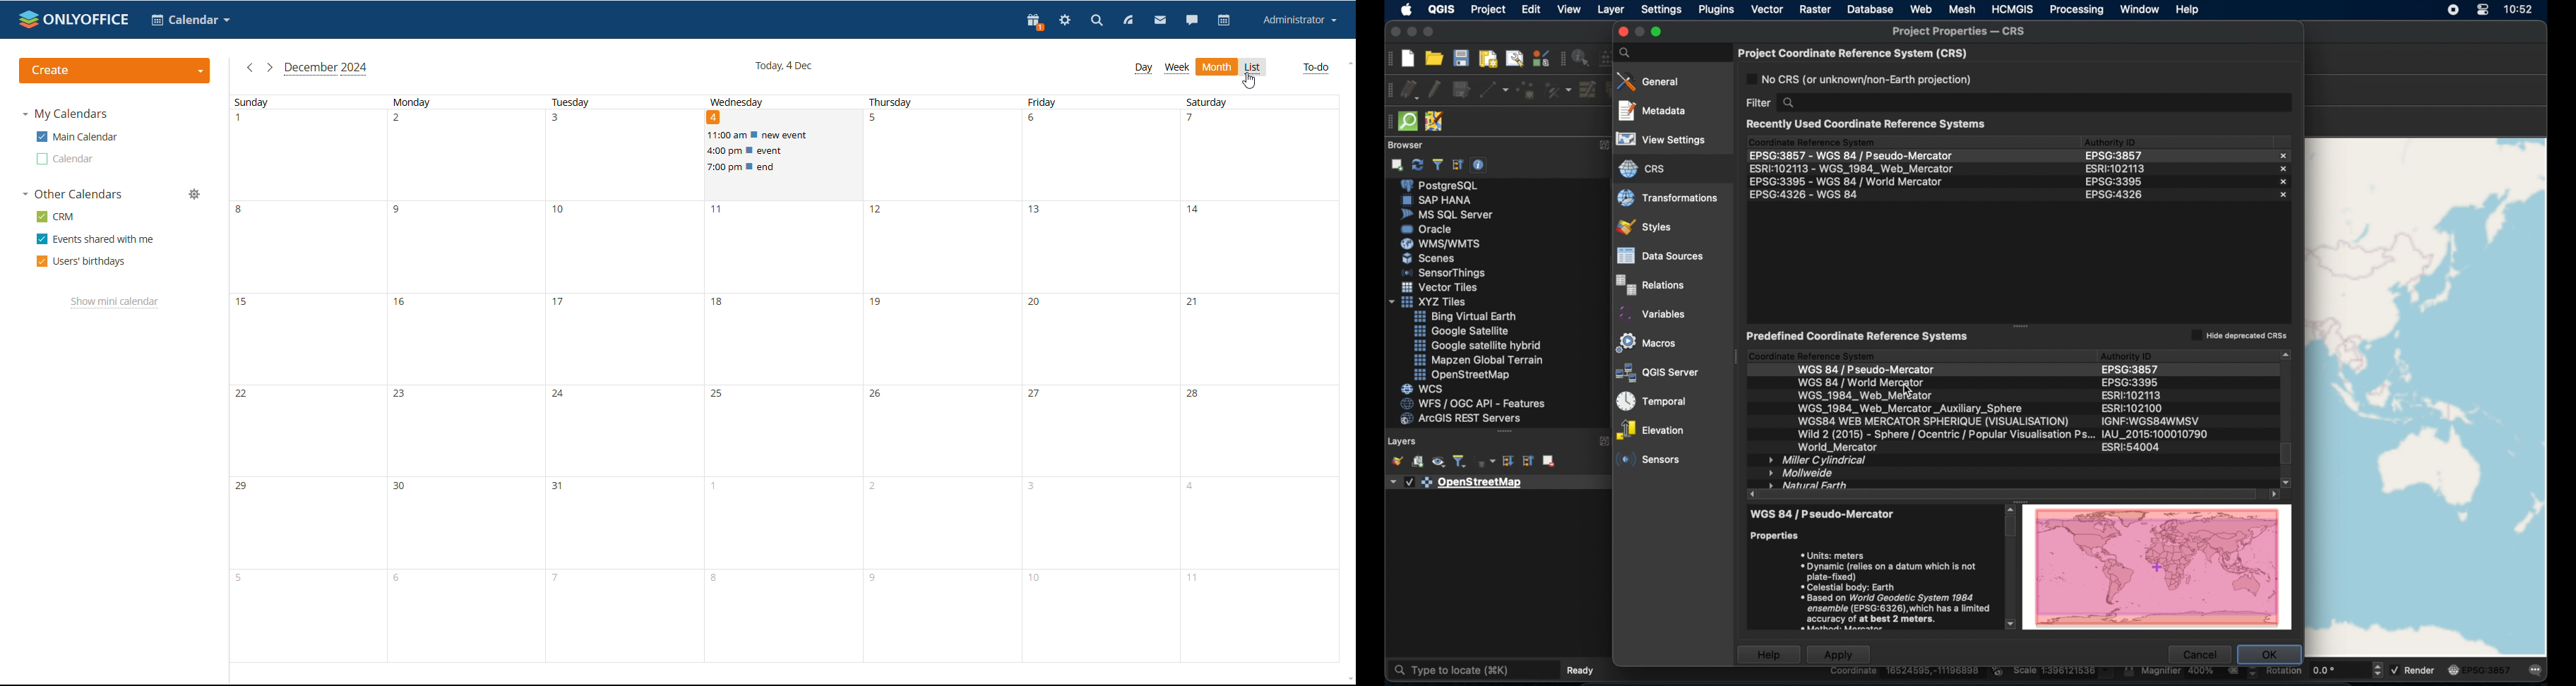 This screenshot has height=700, width=2576. I want to click on control center, so click(2483, 11).